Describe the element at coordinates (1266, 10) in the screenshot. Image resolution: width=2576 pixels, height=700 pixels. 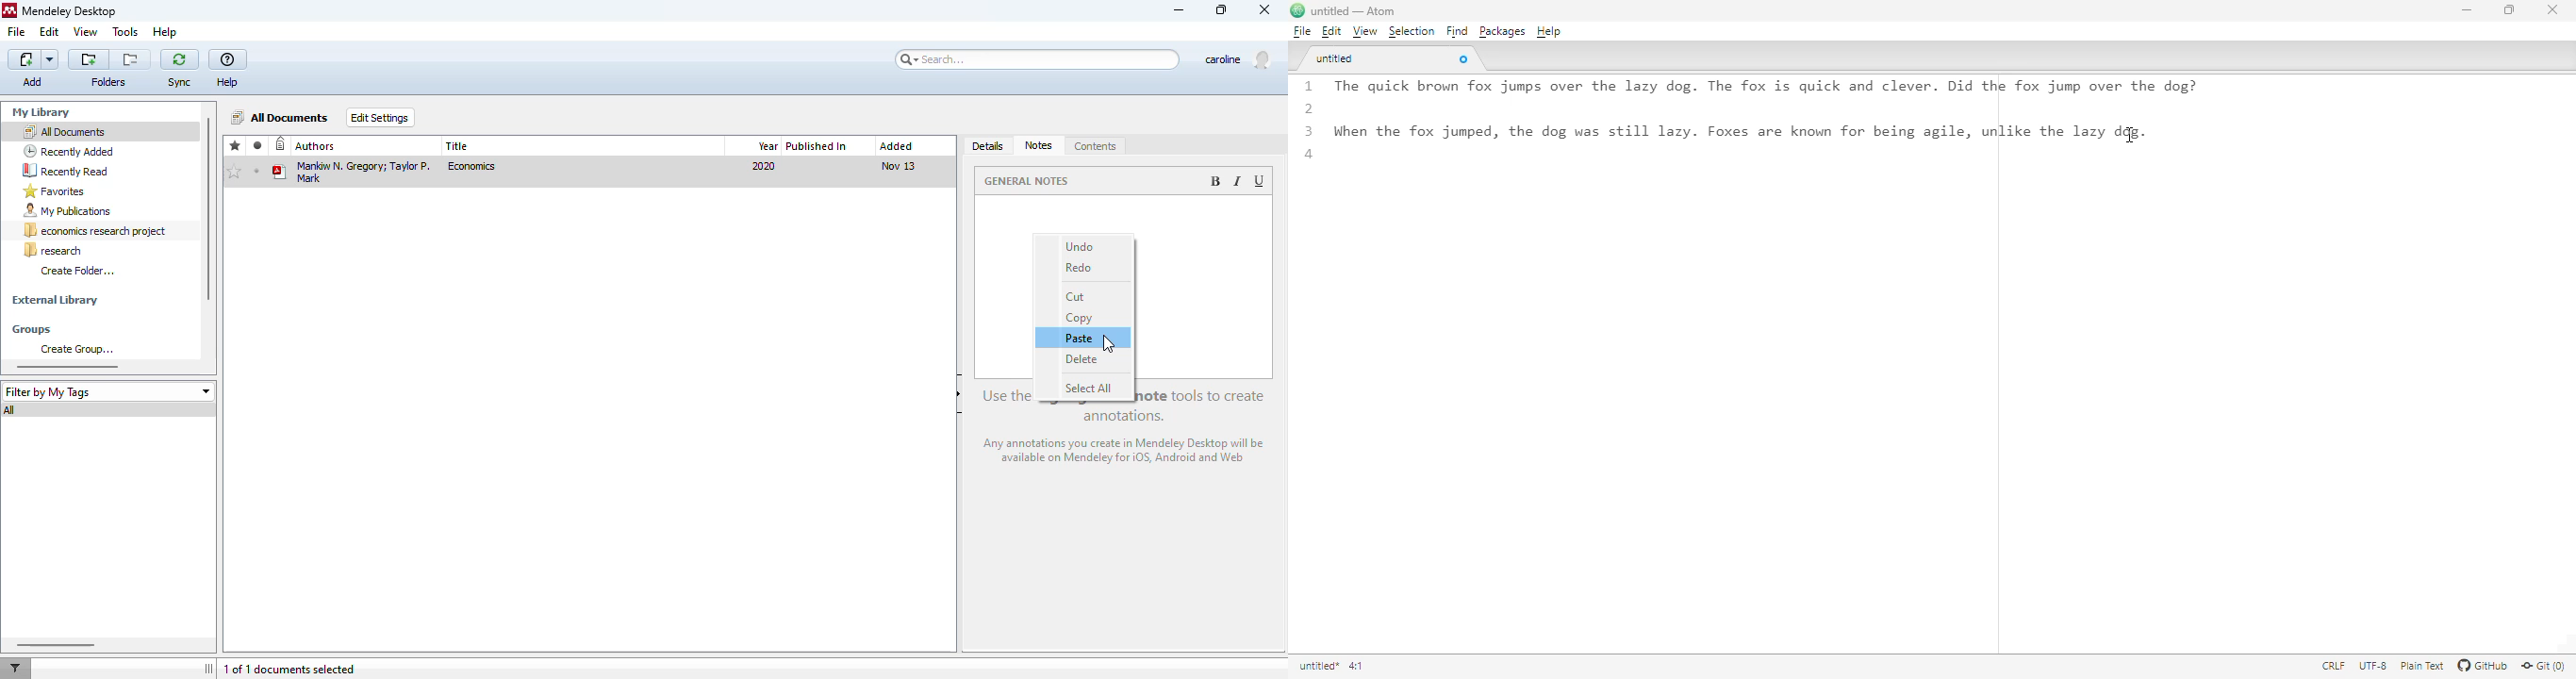
I see `close` at that location.